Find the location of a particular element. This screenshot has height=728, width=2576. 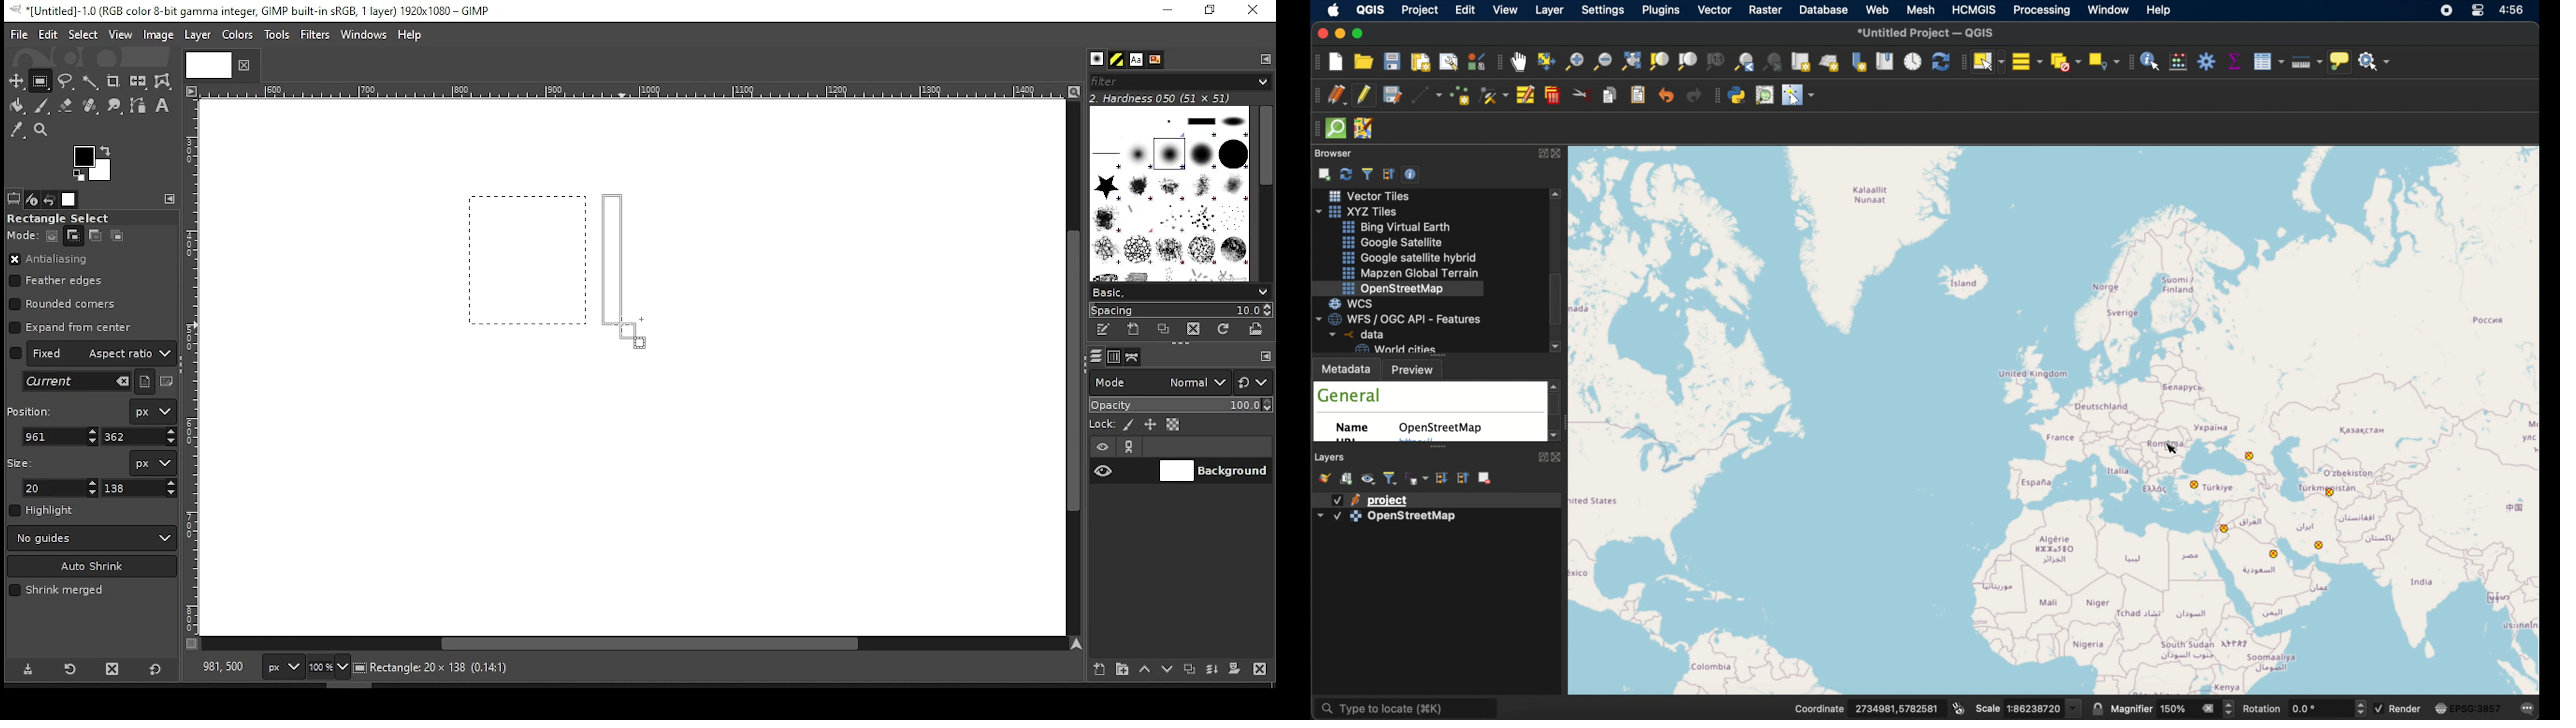

portrait is located at coordinates (146, 381).